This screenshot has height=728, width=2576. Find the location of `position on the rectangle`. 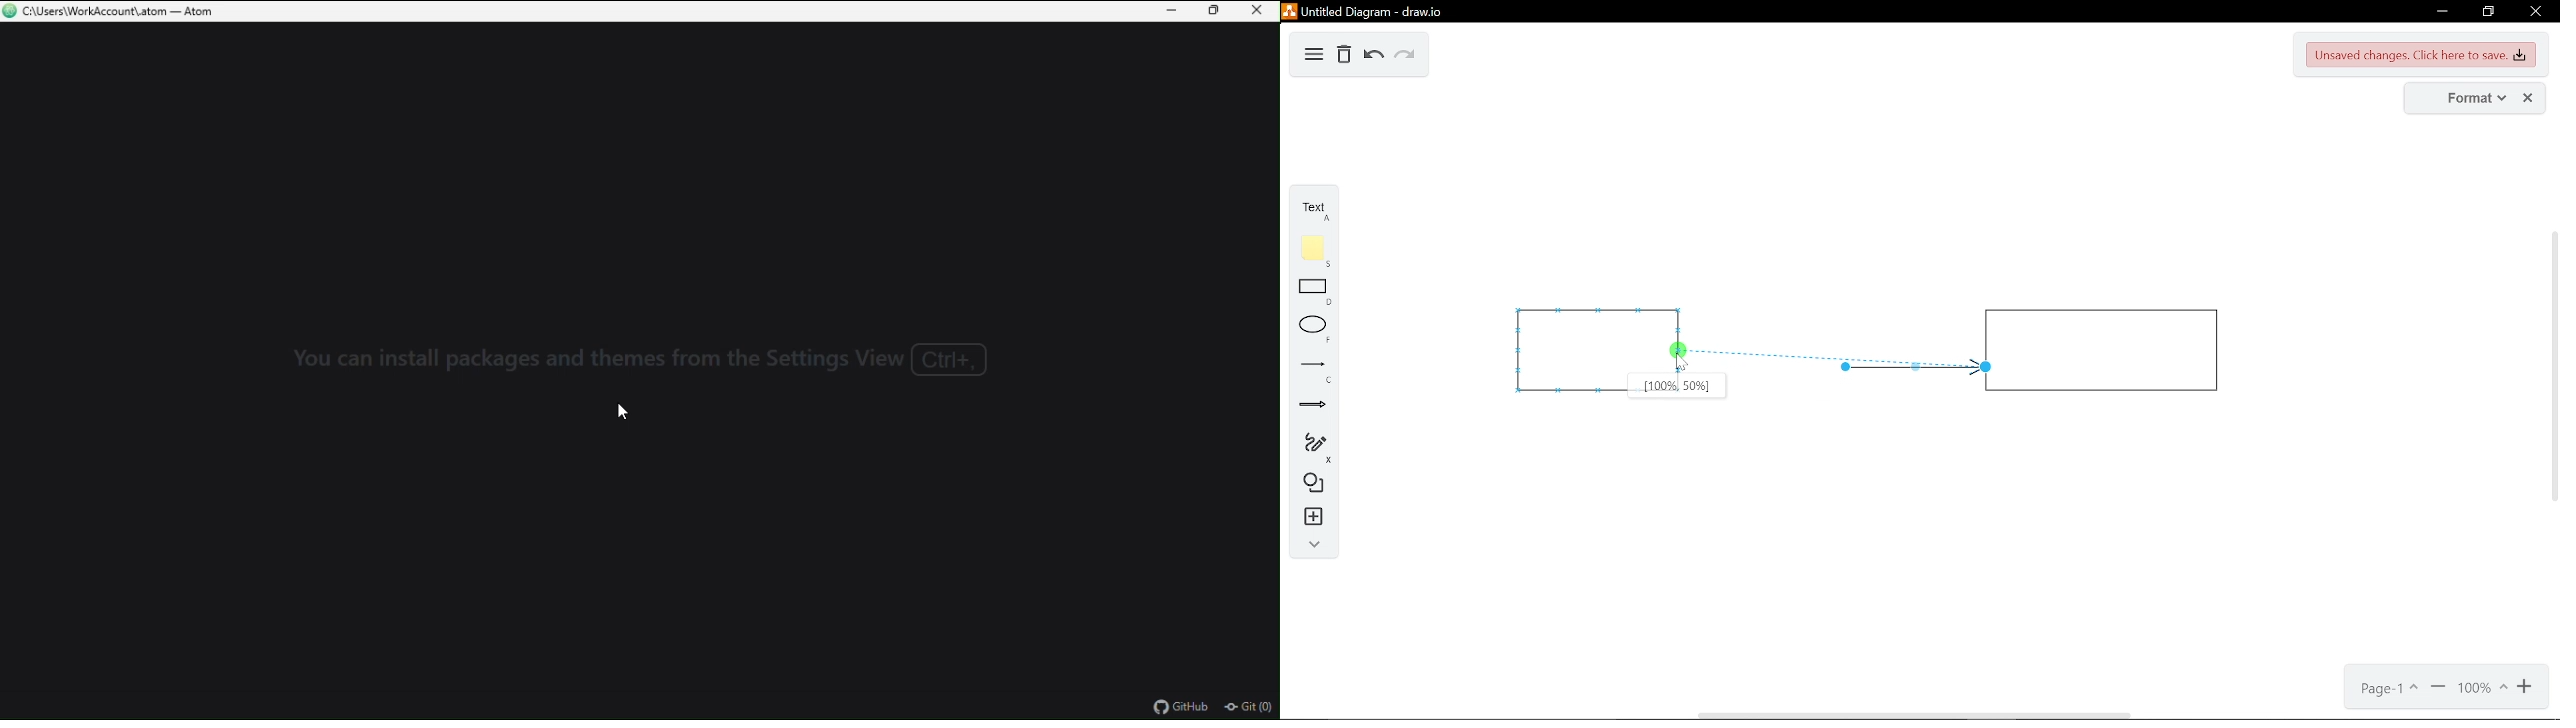

position on the rectangle is located at coordinates (1678, 386).